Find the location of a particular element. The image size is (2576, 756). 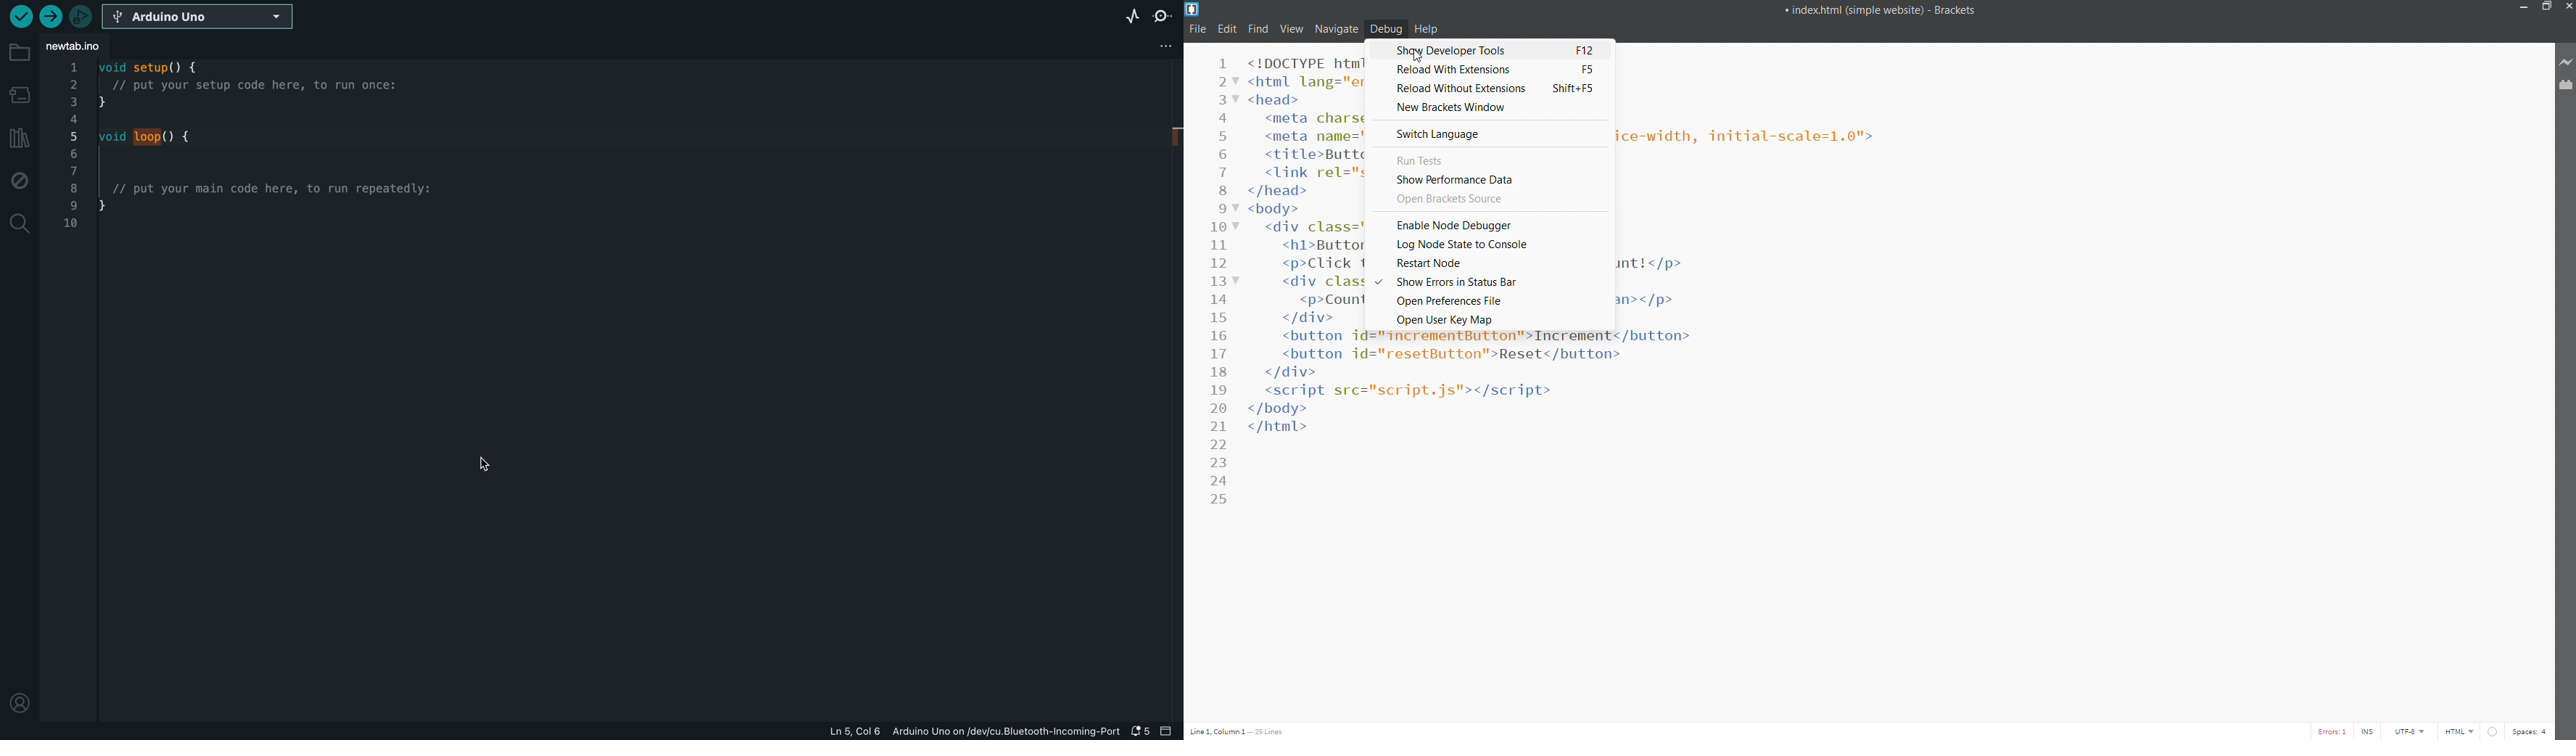

file type is located at coordinates (2458, 732).